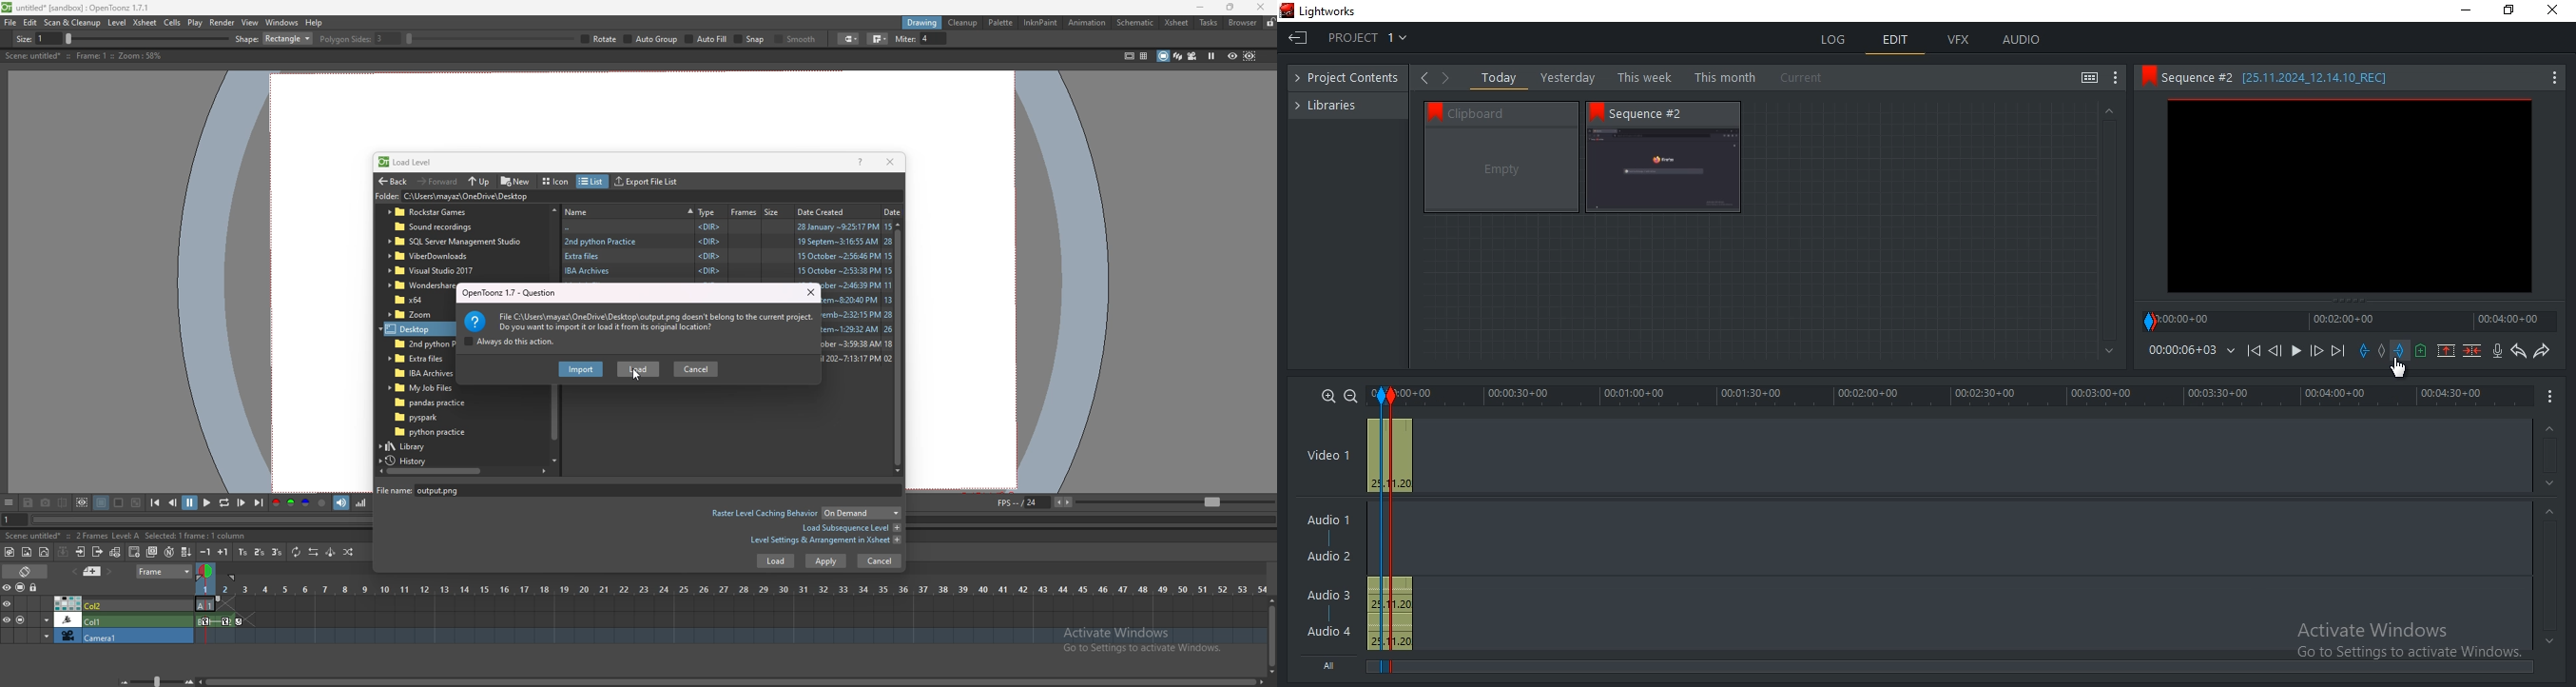 The height and width of the screenshot is (700, 2576). What do you see at coordinates (826, 561) in the screenshot?
I see `apply` at bounding box center [826, 561].